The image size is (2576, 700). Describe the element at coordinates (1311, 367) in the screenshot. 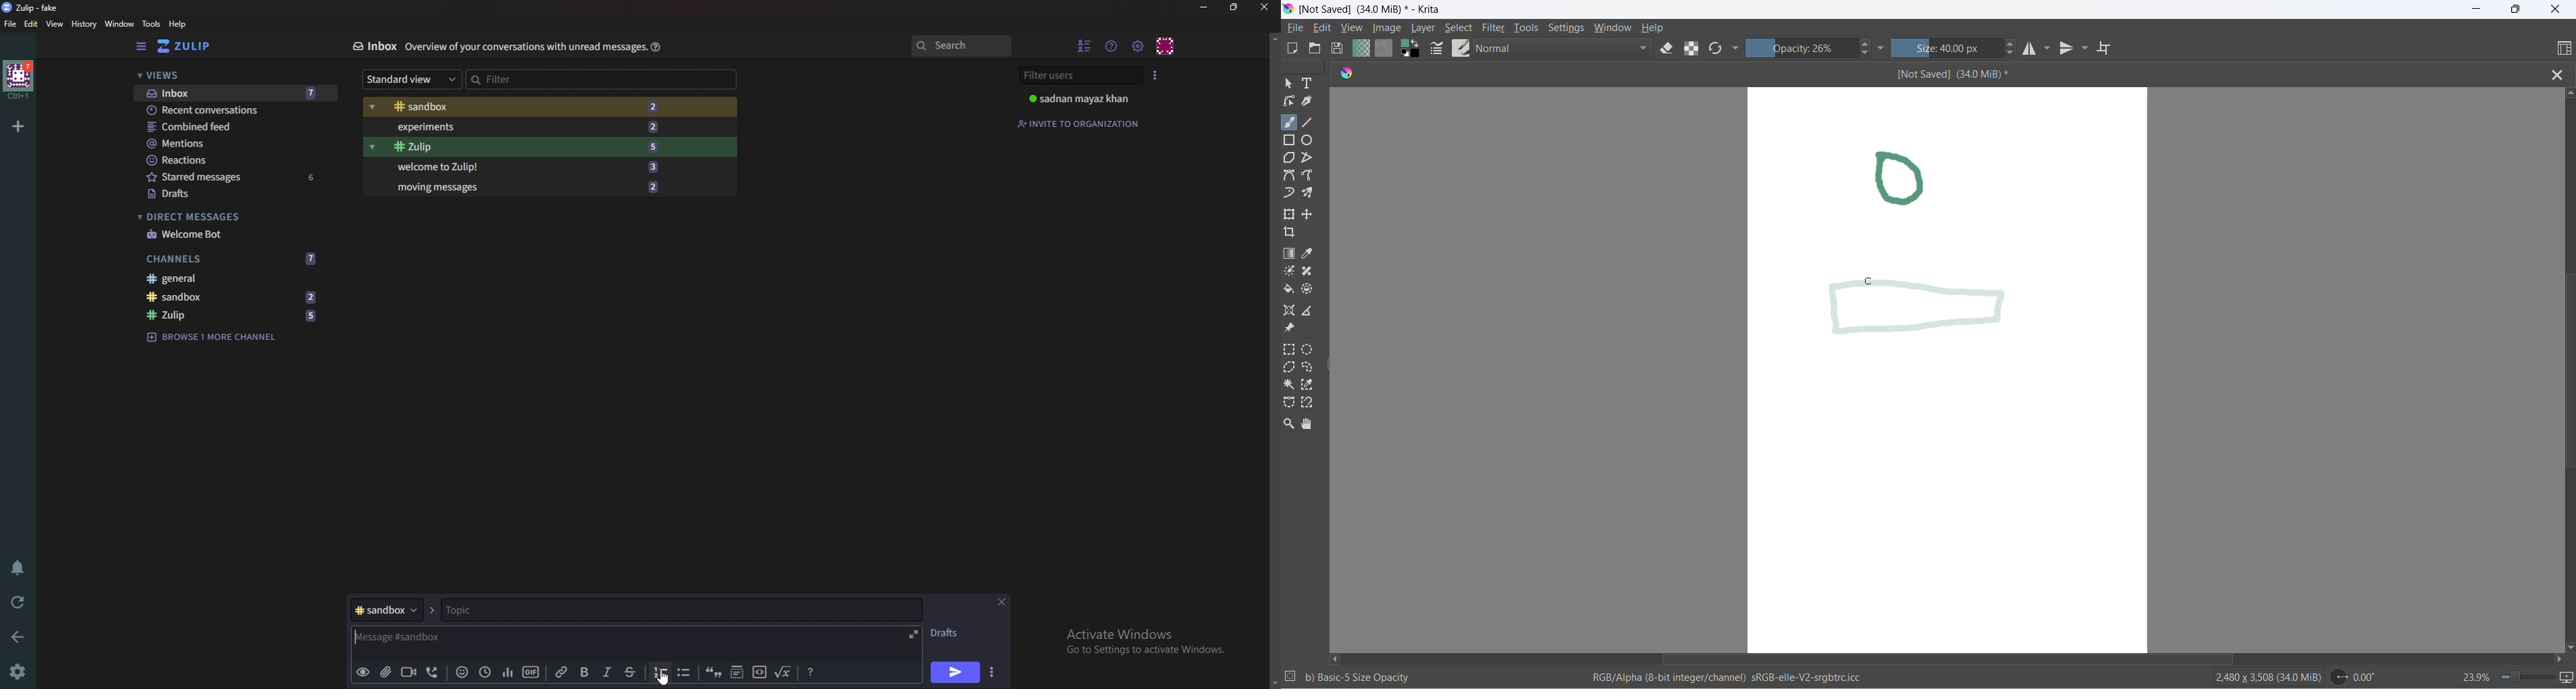

I see `freehand selection tool` at that location.